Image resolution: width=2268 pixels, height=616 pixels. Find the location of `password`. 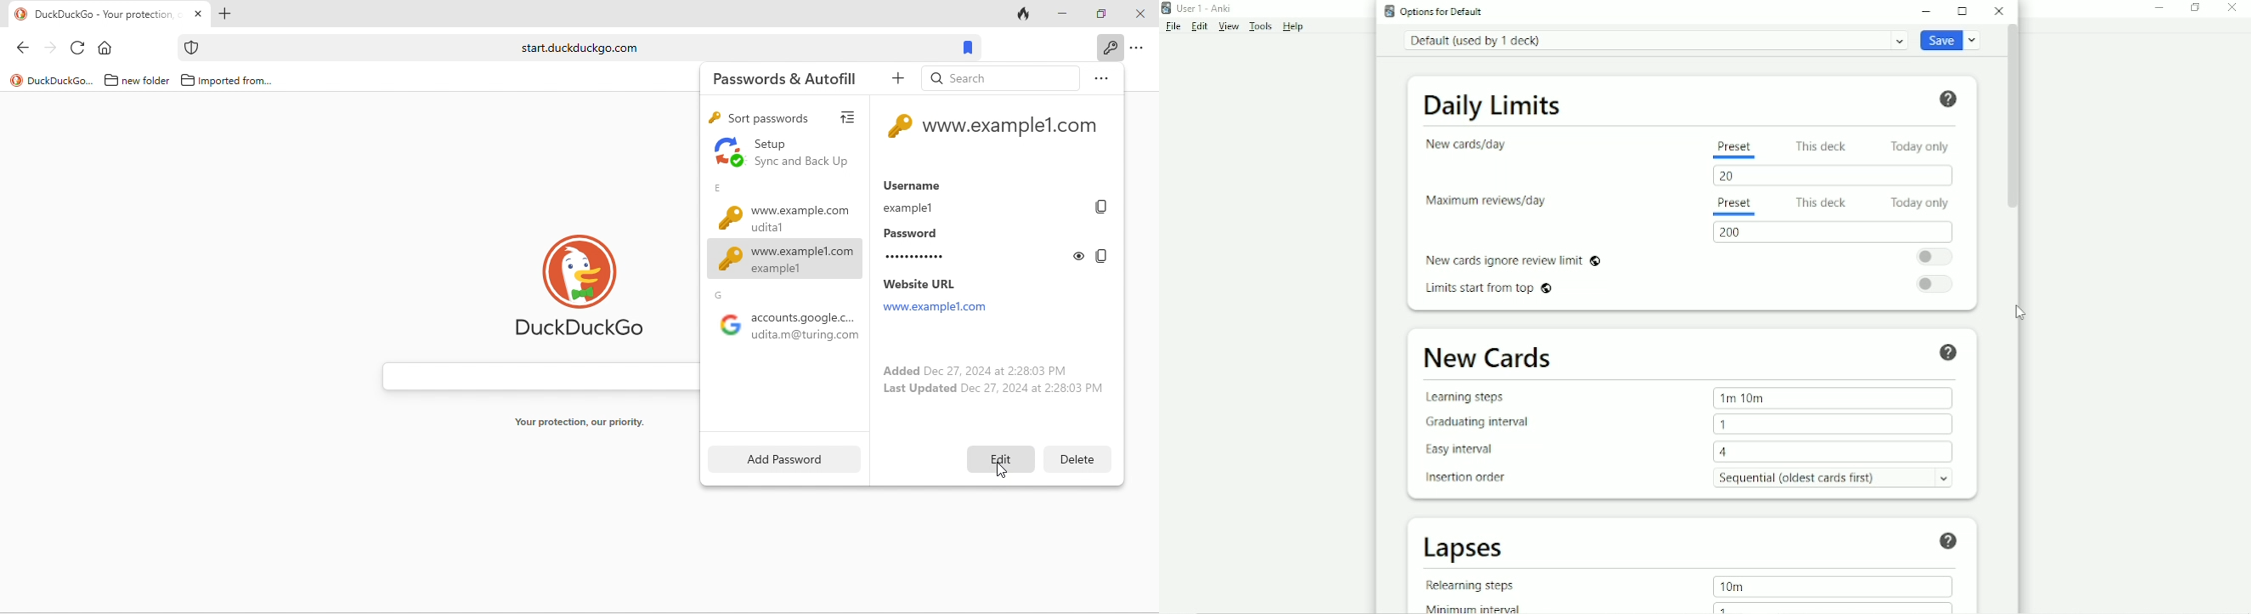

password is located at coordinates (912, 233).